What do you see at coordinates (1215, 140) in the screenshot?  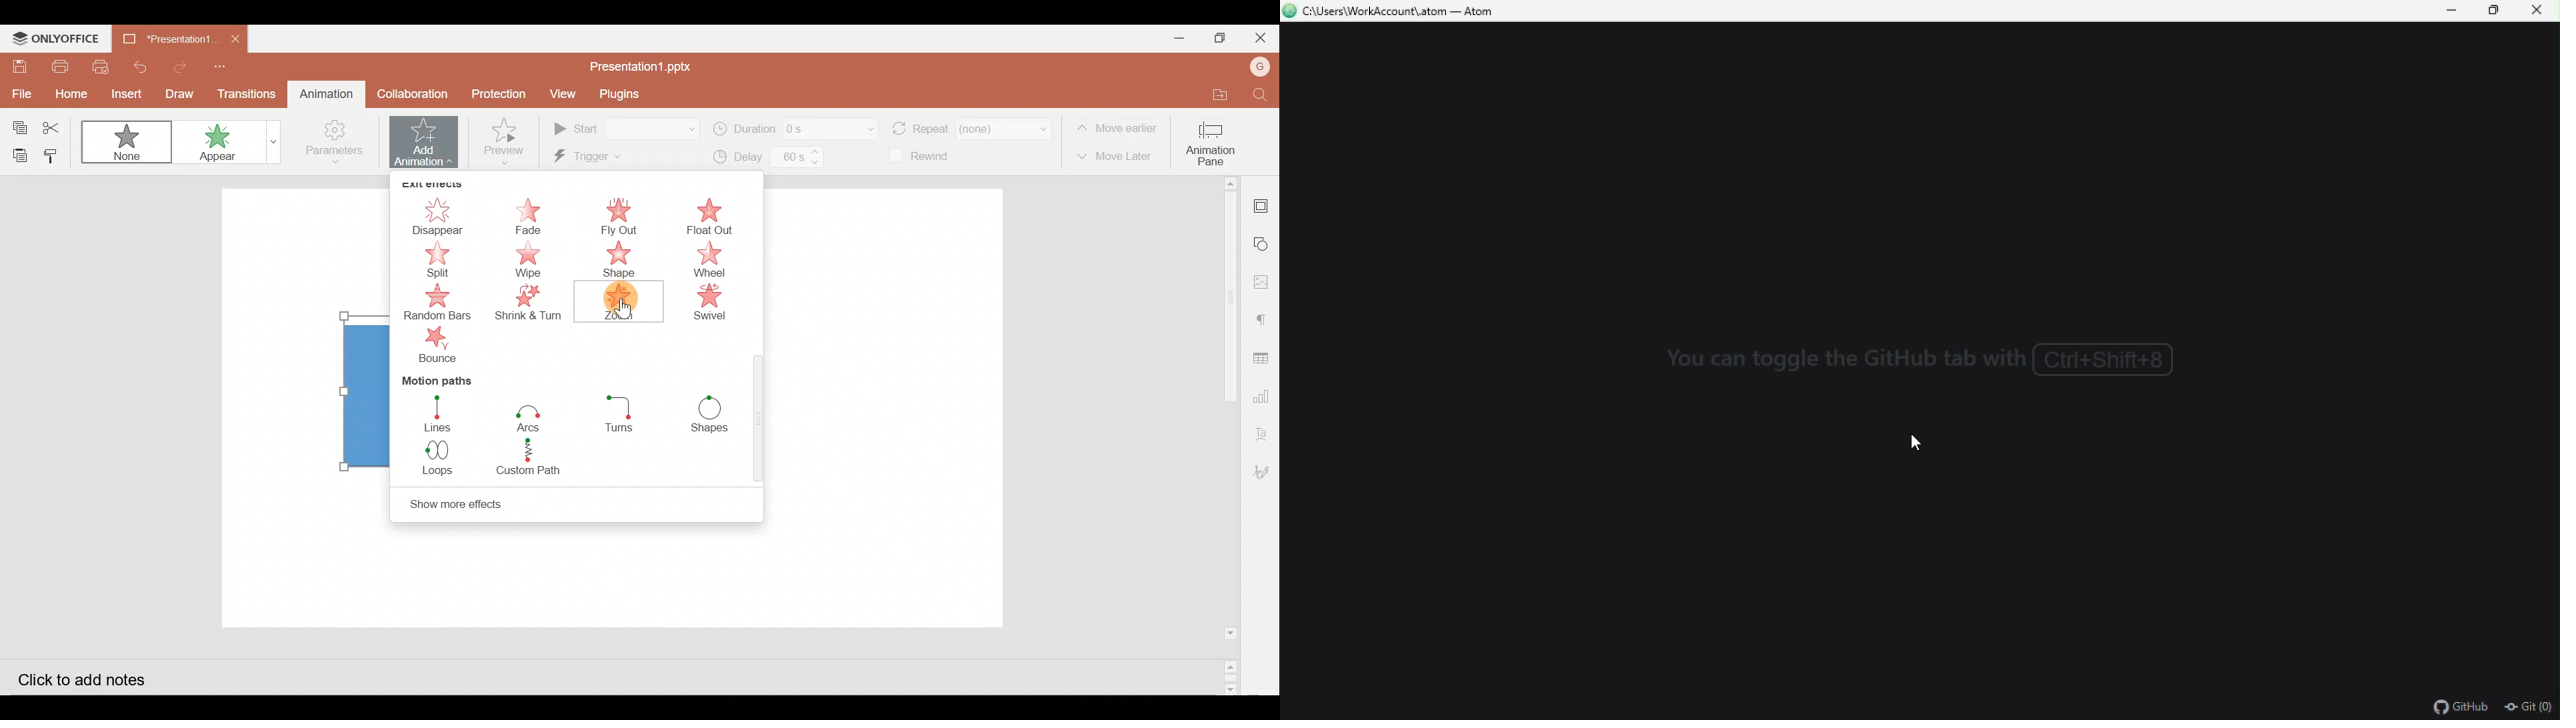 I see `Animation pane` at bounding box center [1215, 140].